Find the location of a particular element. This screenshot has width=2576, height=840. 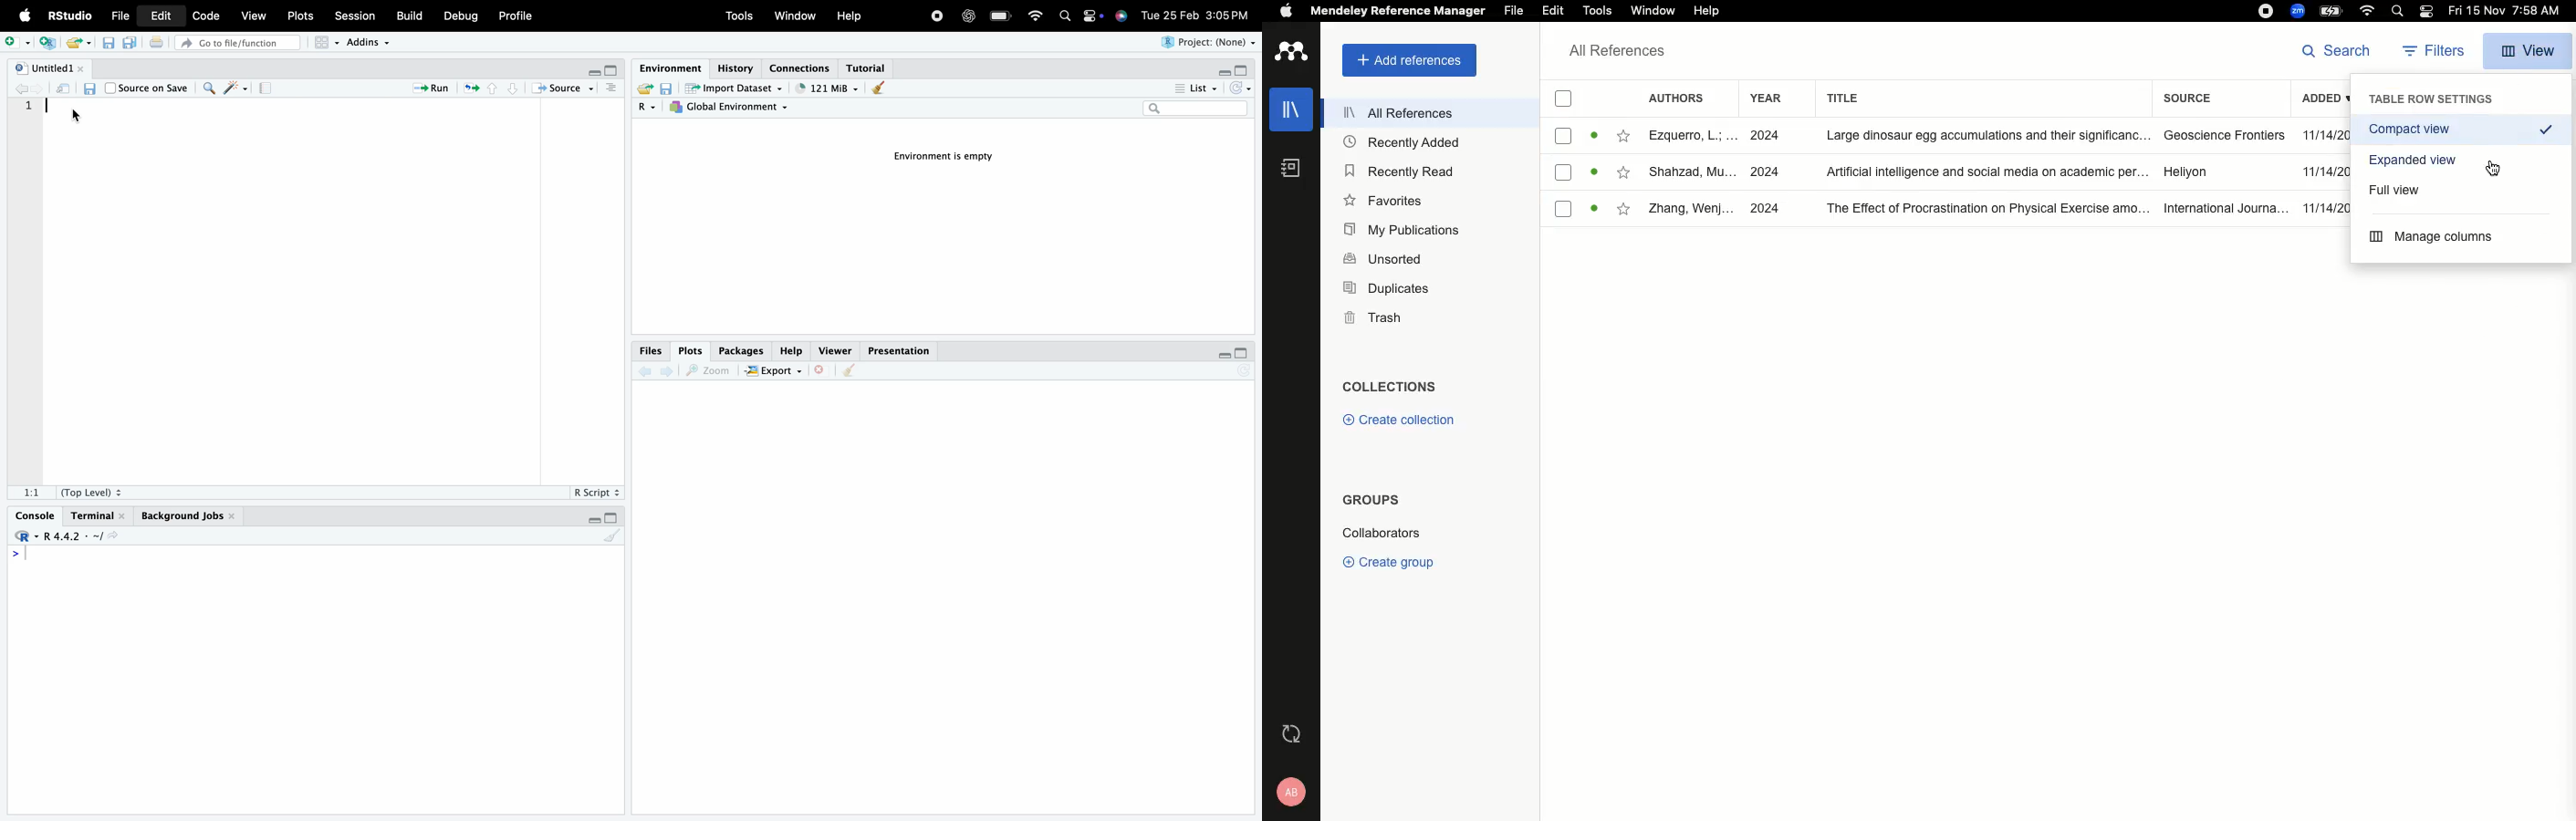

Apple logo is located at coordinates (23, 15).